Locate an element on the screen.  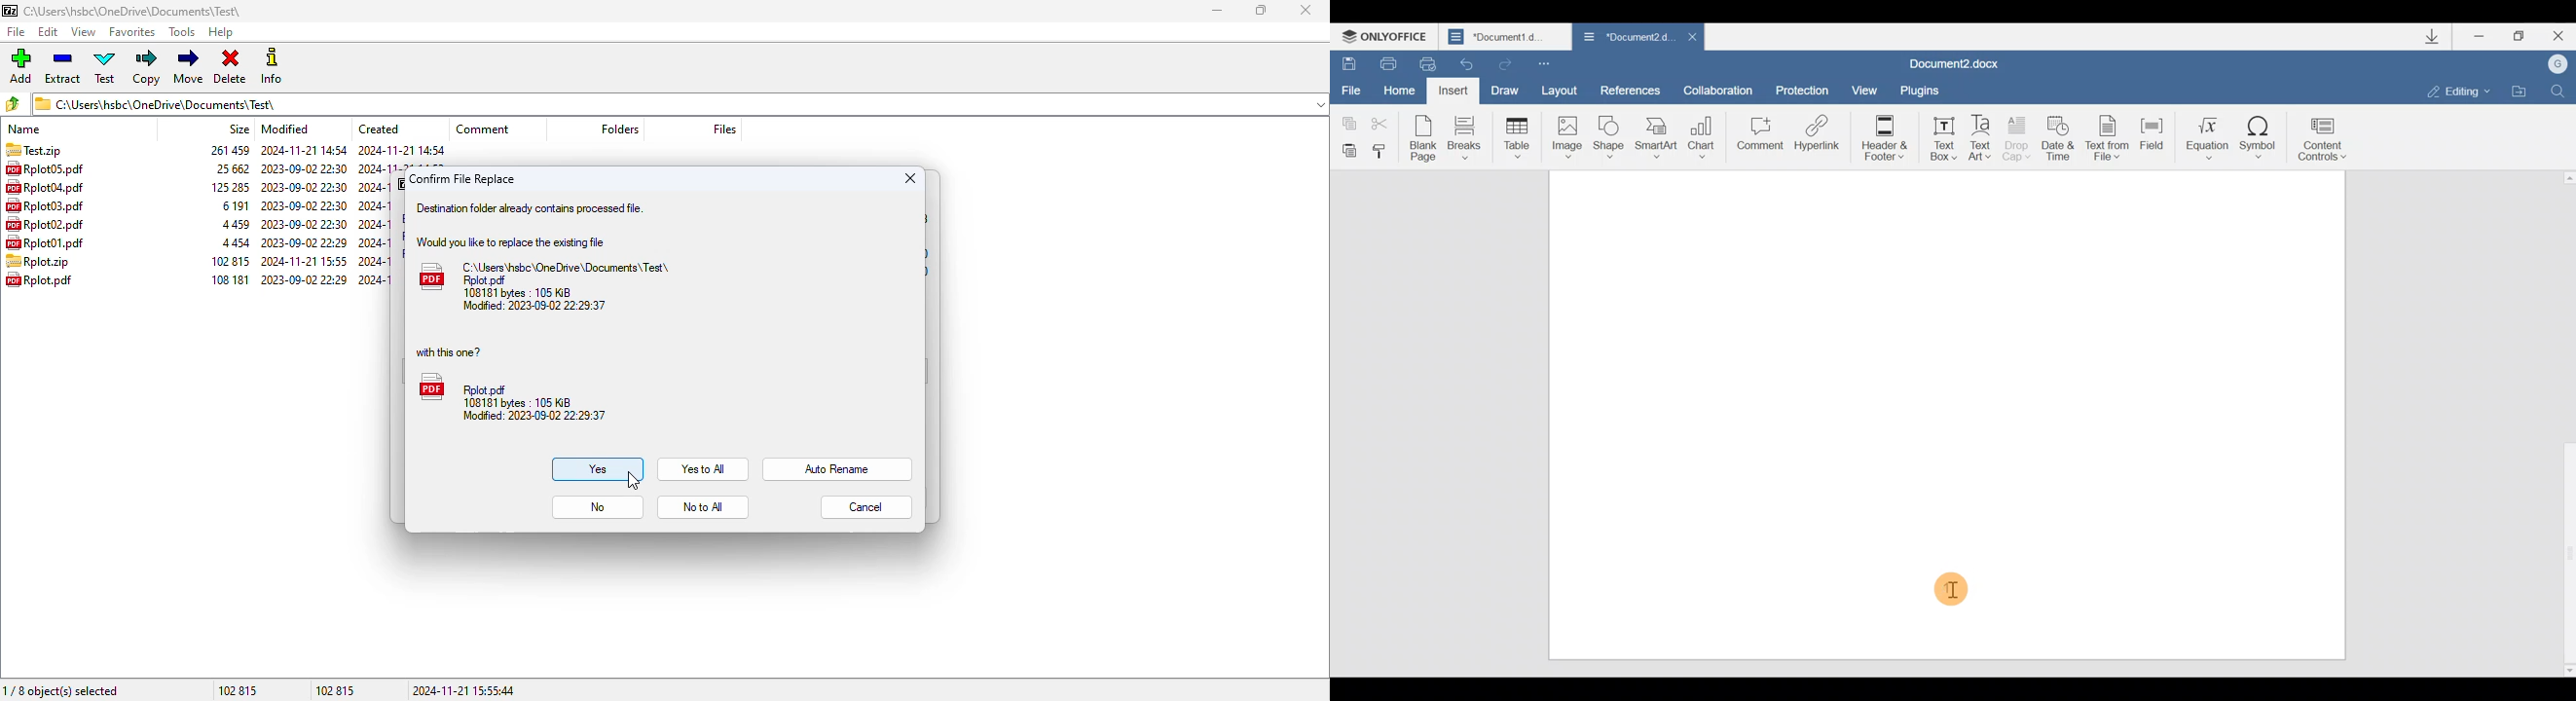
Blank page is located at coordinates (1425, 137).